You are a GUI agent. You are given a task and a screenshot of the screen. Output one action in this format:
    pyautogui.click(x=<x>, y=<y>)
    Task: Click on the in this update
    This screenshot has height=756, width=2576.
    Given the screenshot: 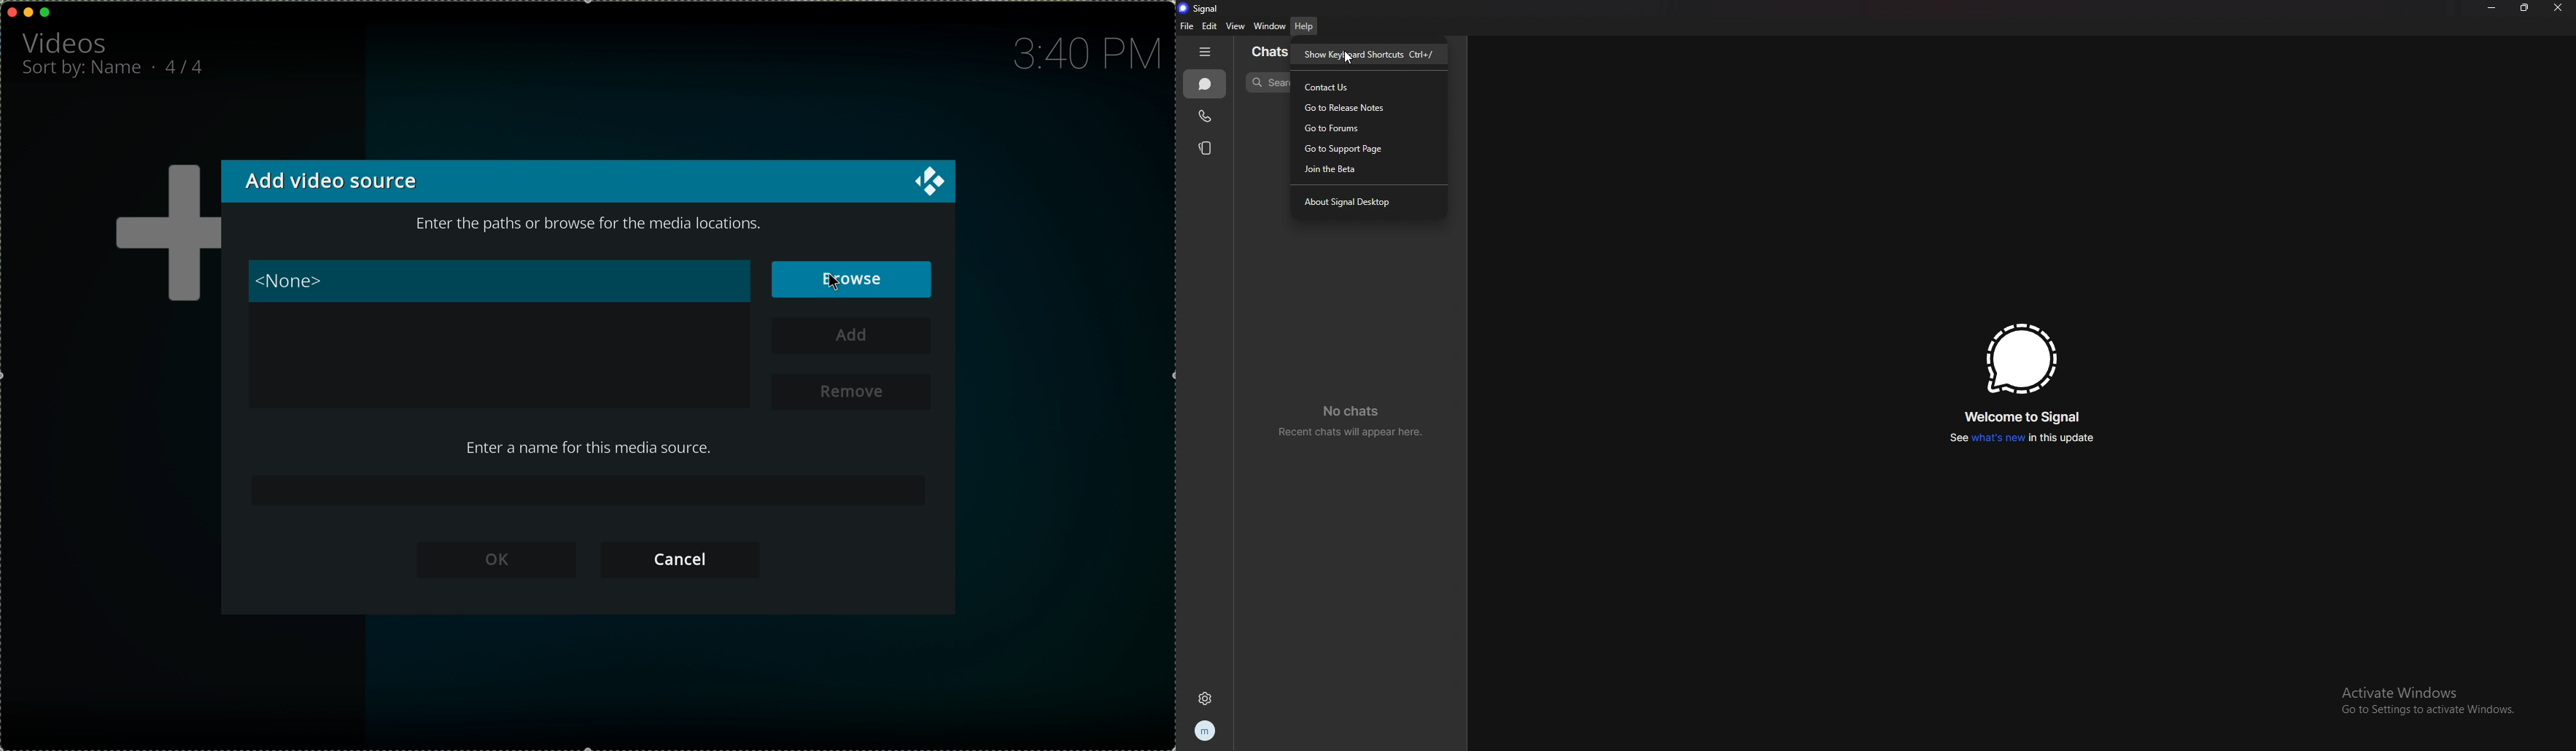 What is the action you would take?
    pyautogui.click(x=2065, y=438)
    